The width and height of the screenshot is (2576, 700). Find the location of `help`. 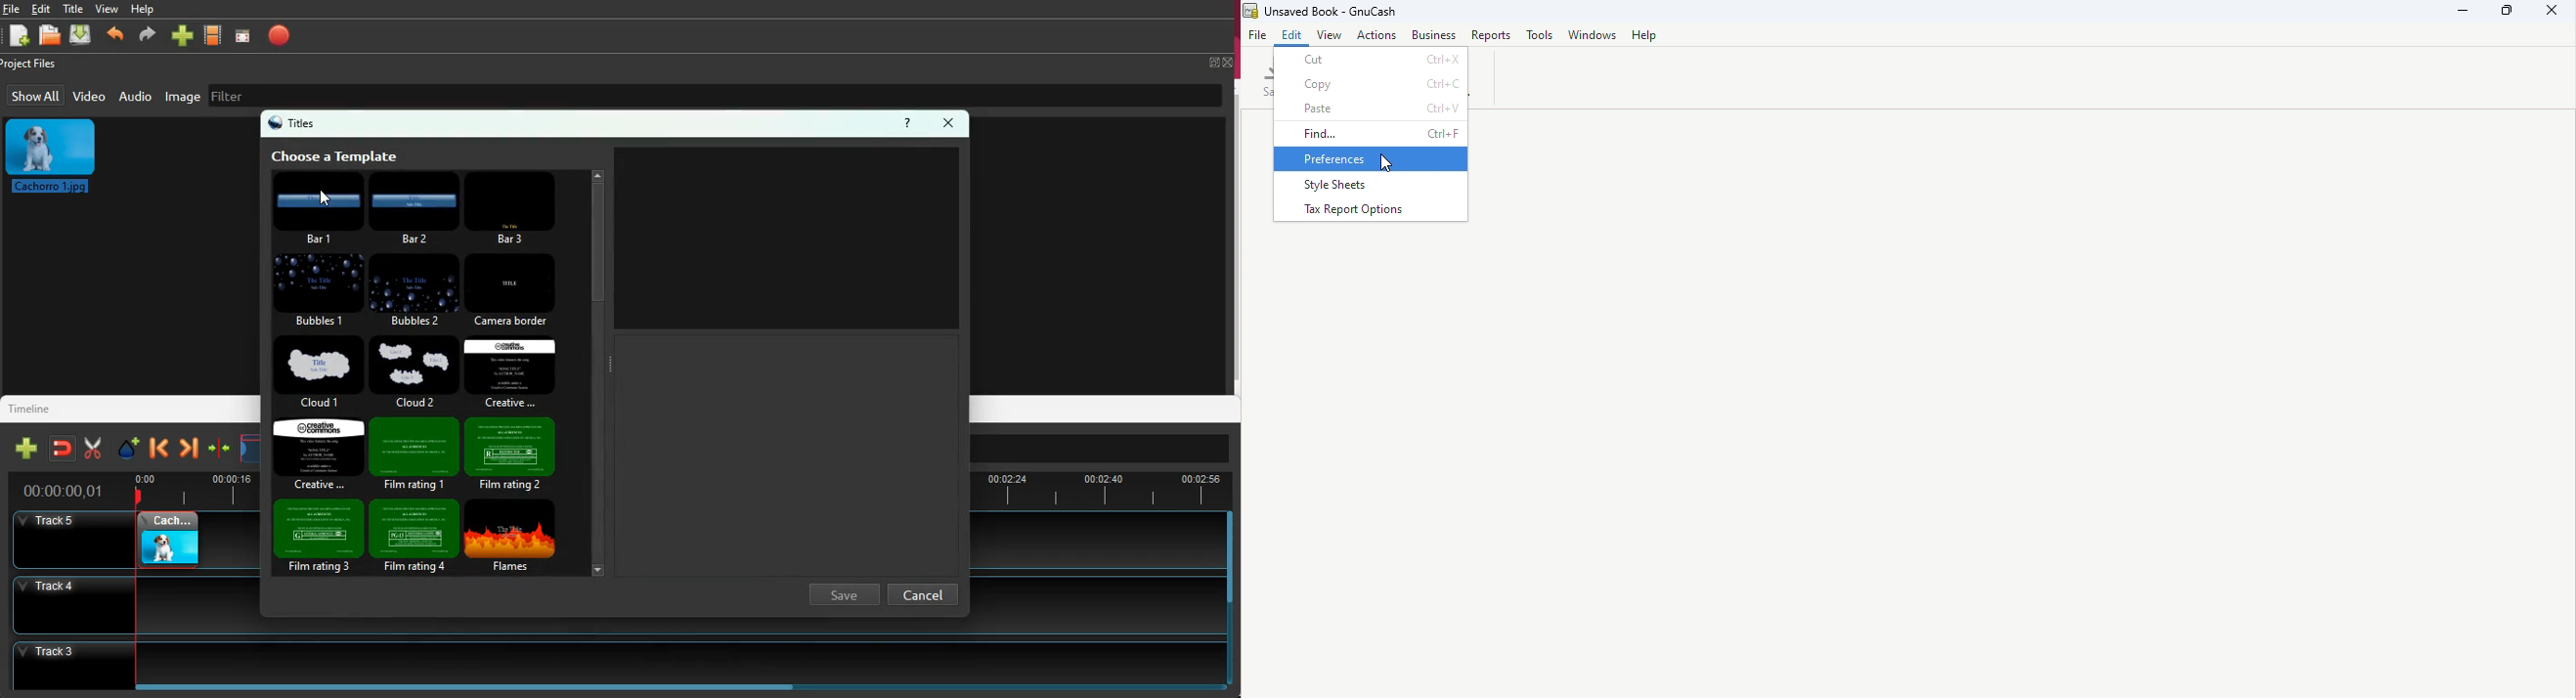

help is located at coordinates (910, 122).